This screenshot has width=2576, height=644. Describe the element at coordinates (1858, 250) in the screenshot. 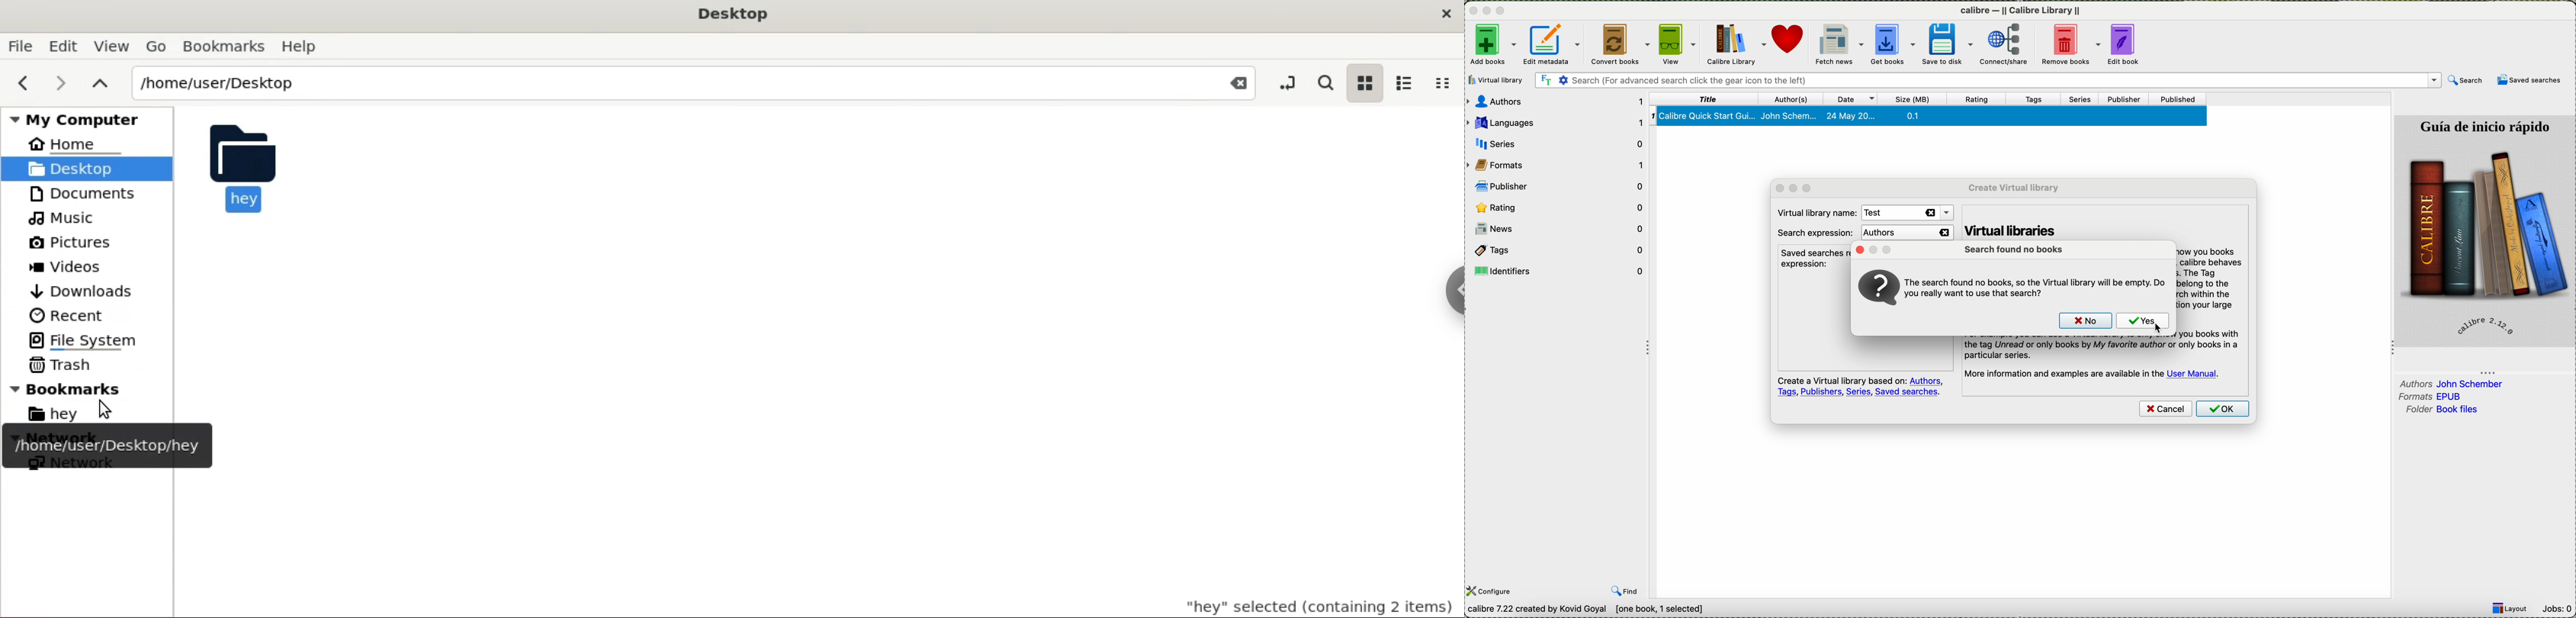

I see `close` at that location.